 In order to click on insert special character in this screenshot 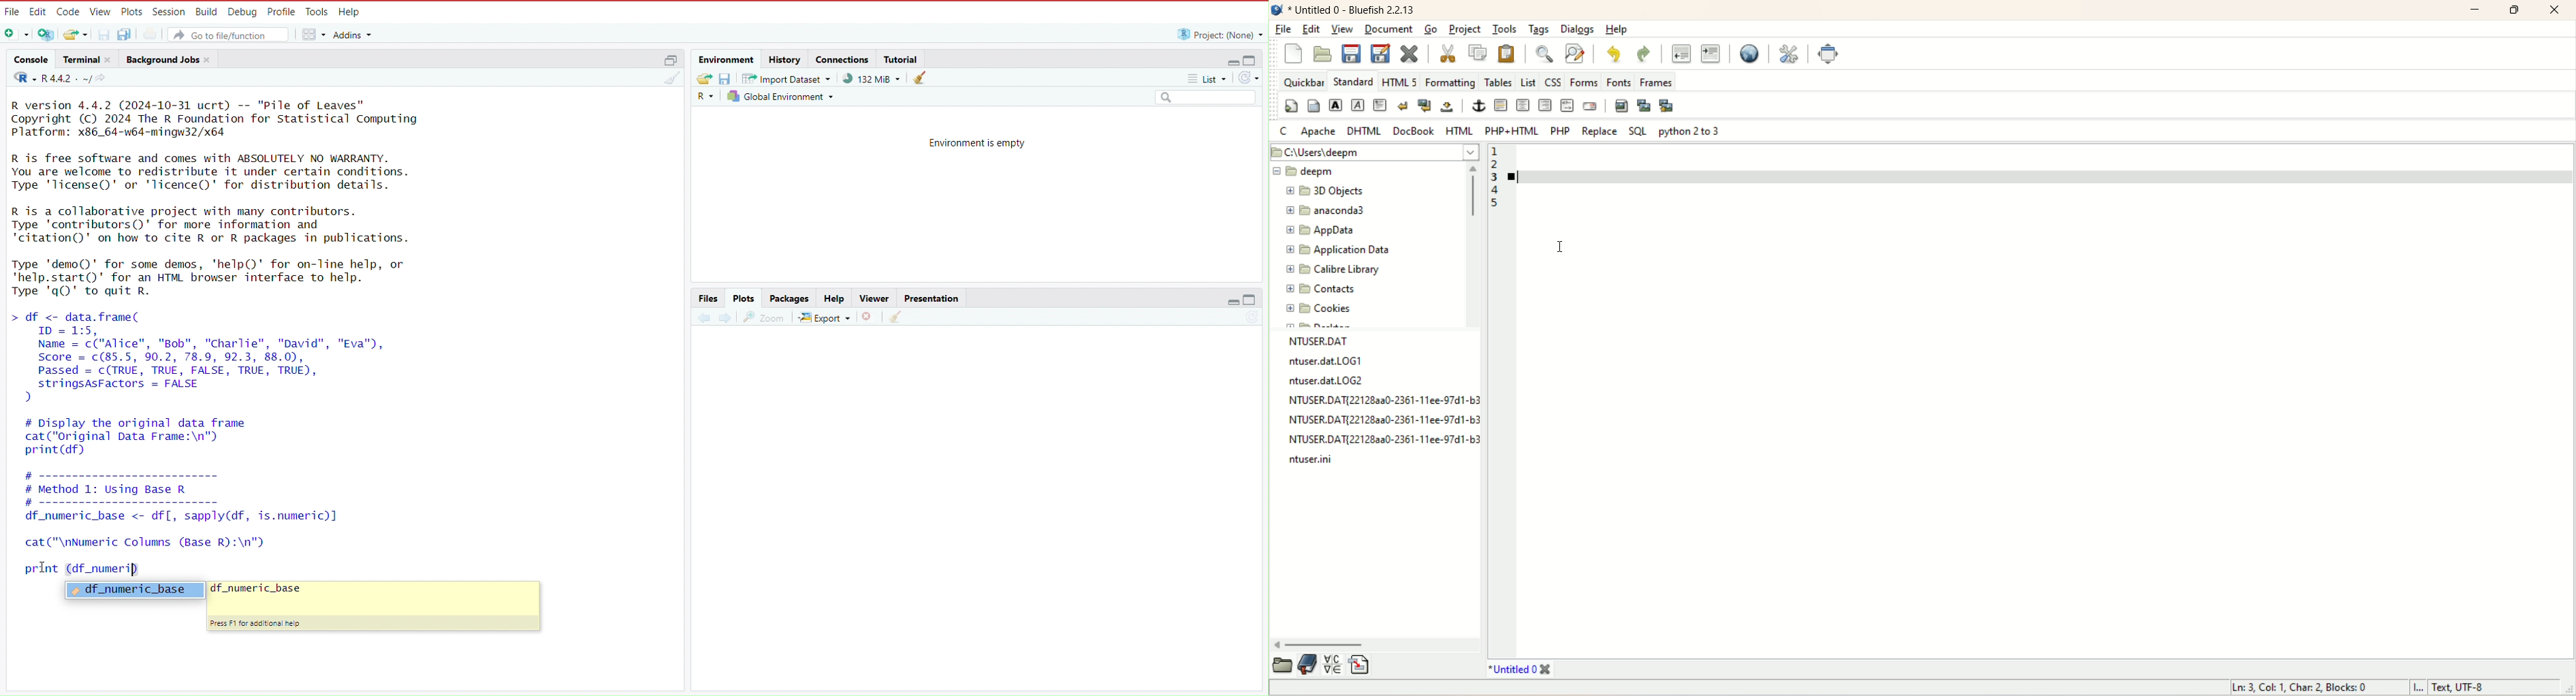, I will do `click(1332, 664)`.